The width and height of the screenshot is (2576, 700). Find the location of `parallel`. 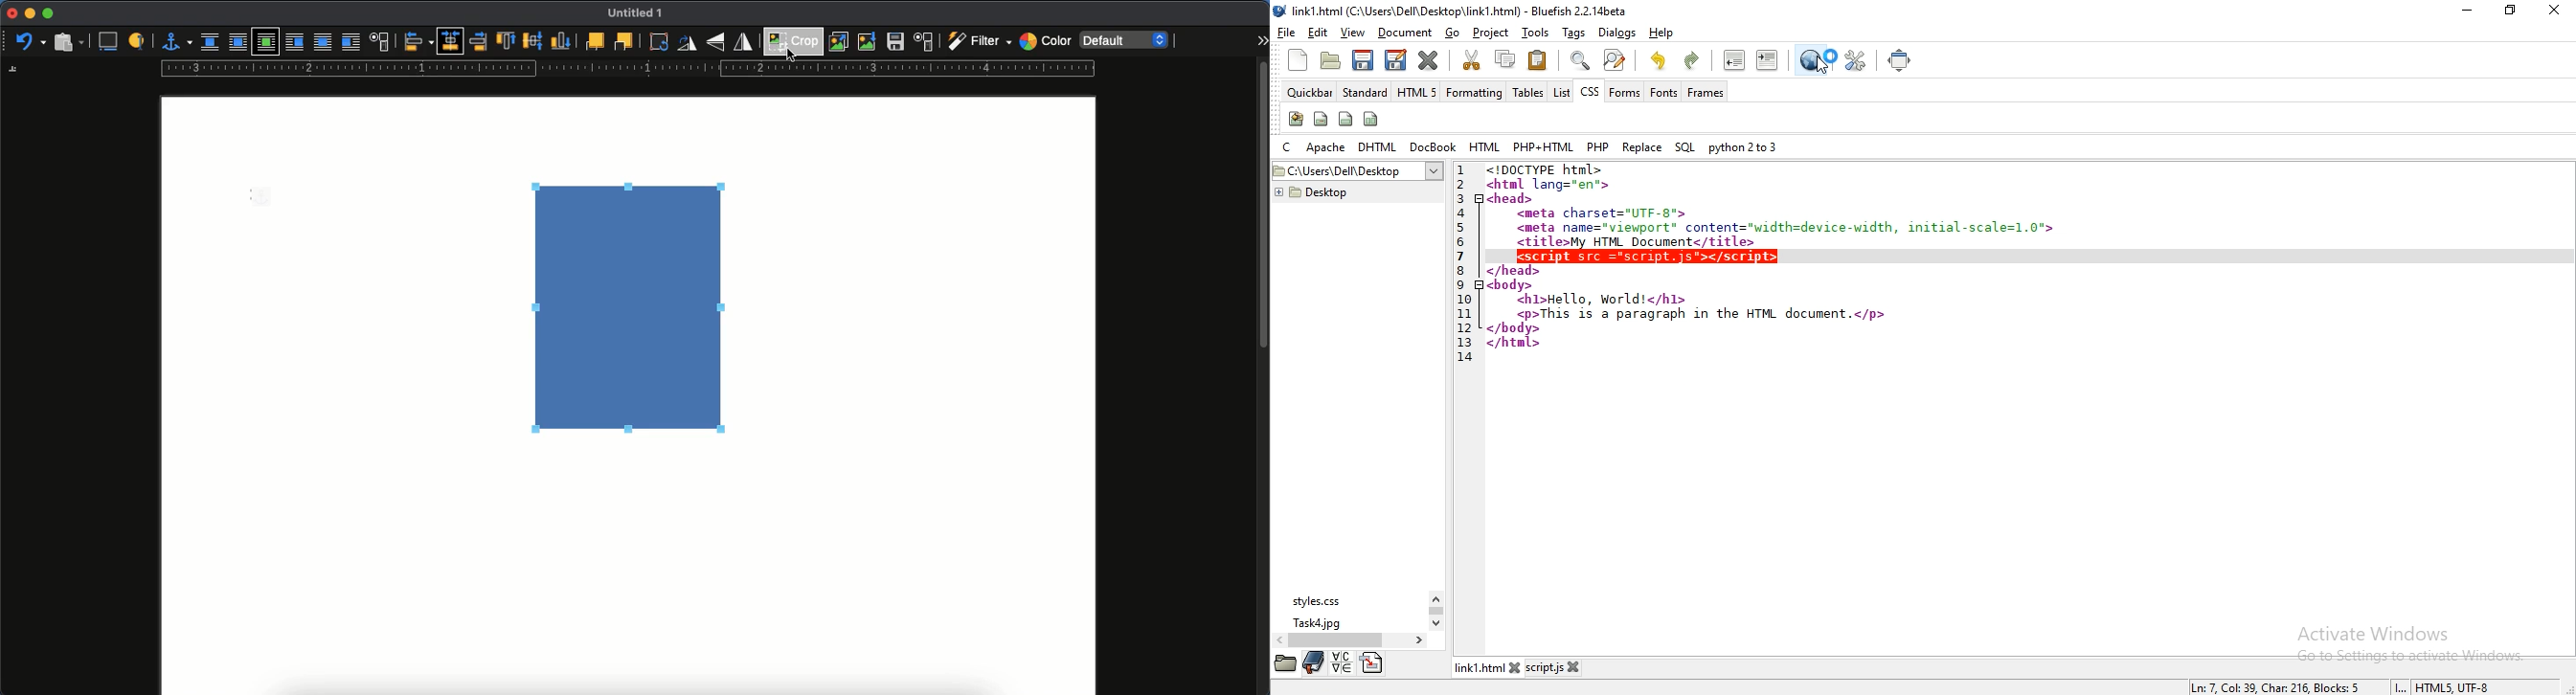

parallel is located at coordinates (240, 44).